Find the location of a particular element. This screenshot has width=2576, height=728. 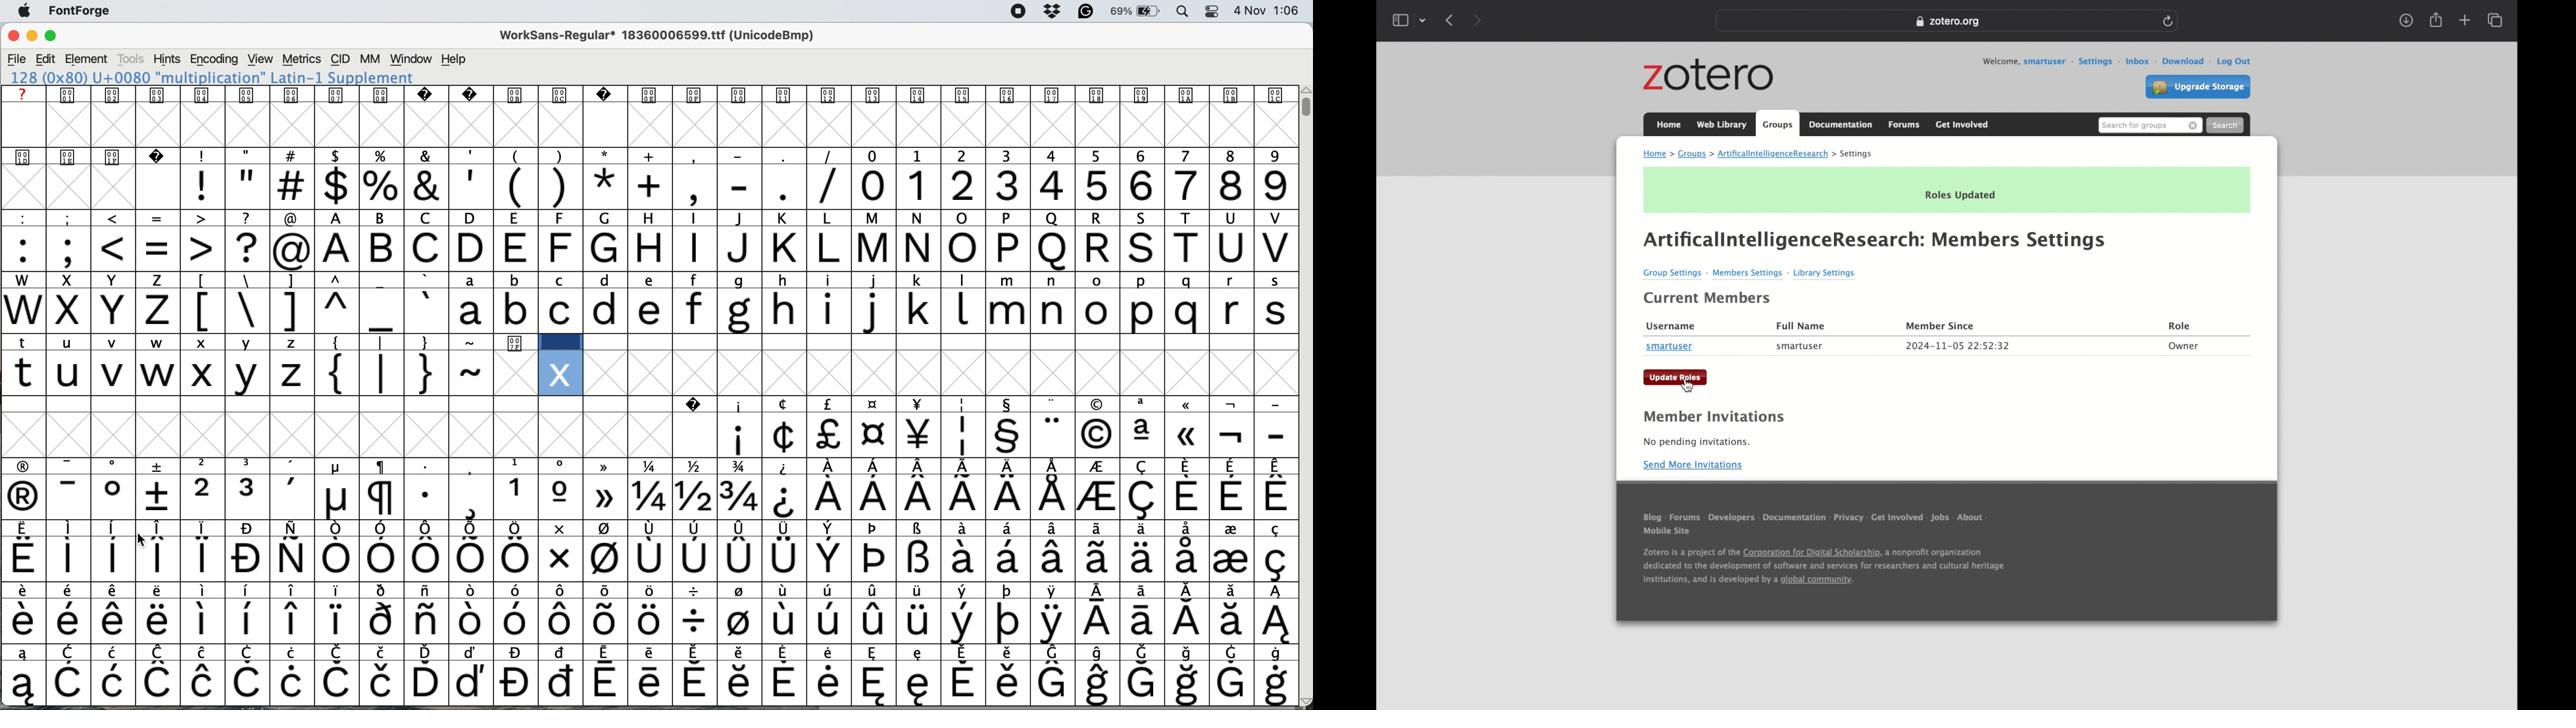

lower case and upper case text and special characters is located at coordinates (652, 278).